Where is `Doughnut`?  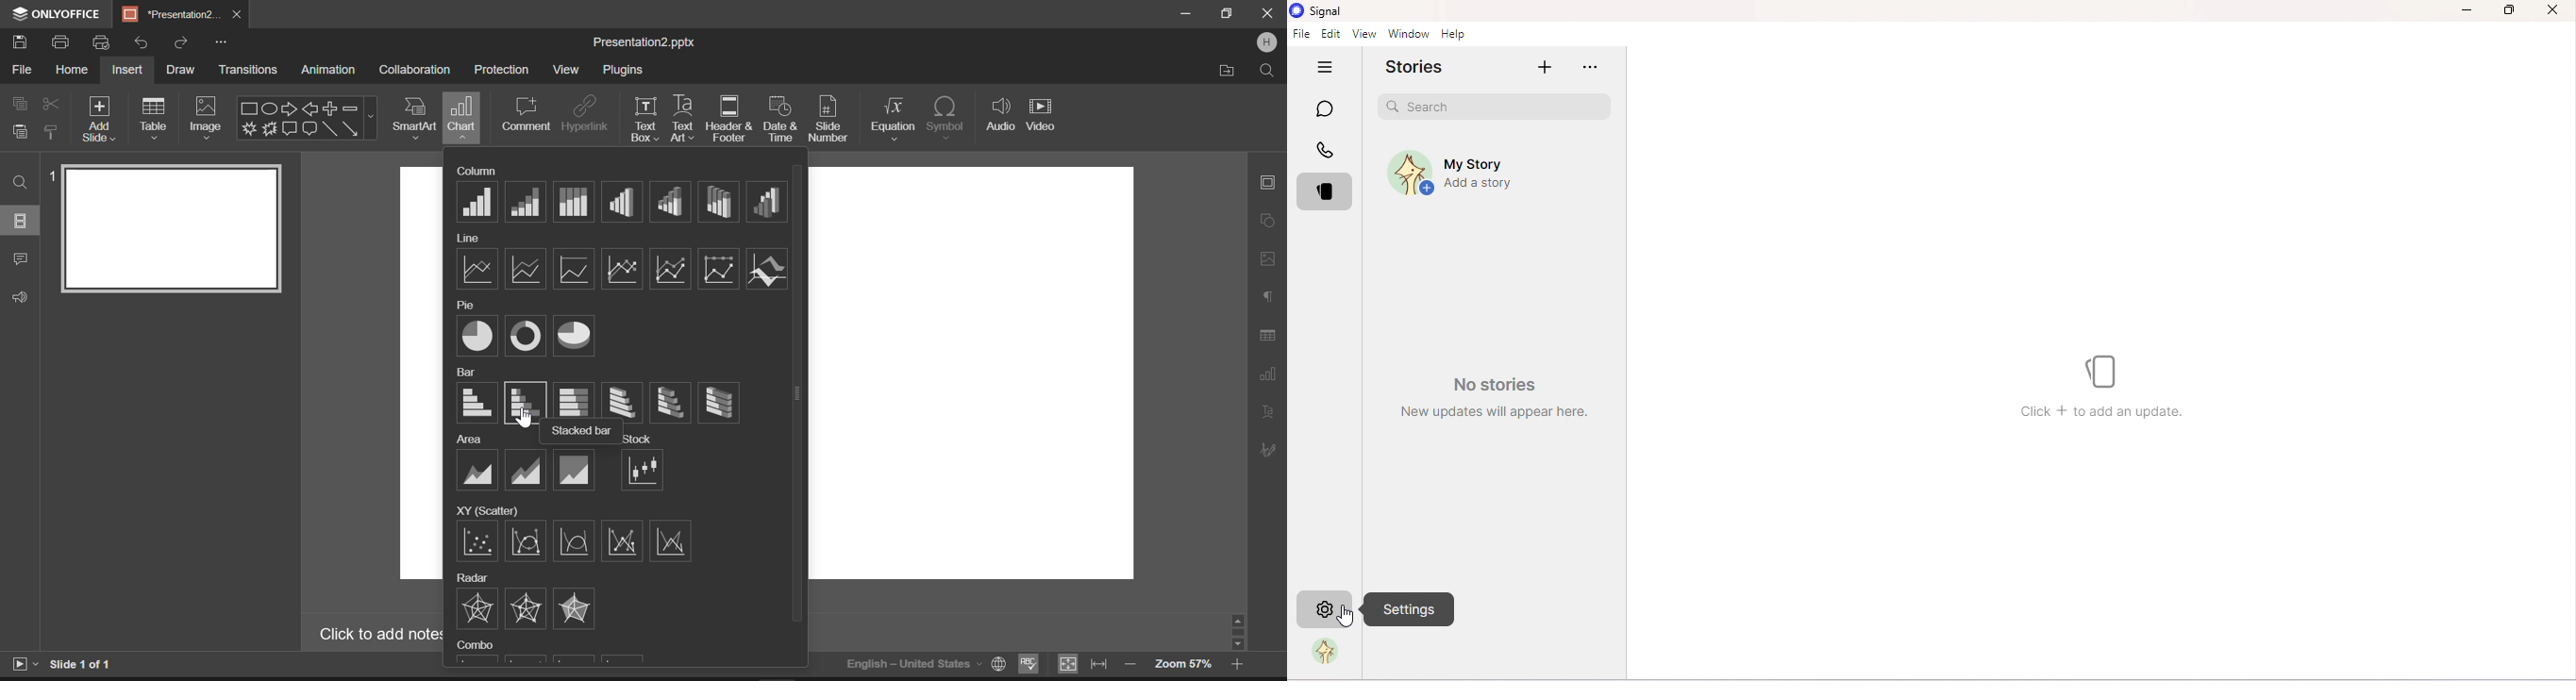 Doughnut is located at coordinates (526, 336).